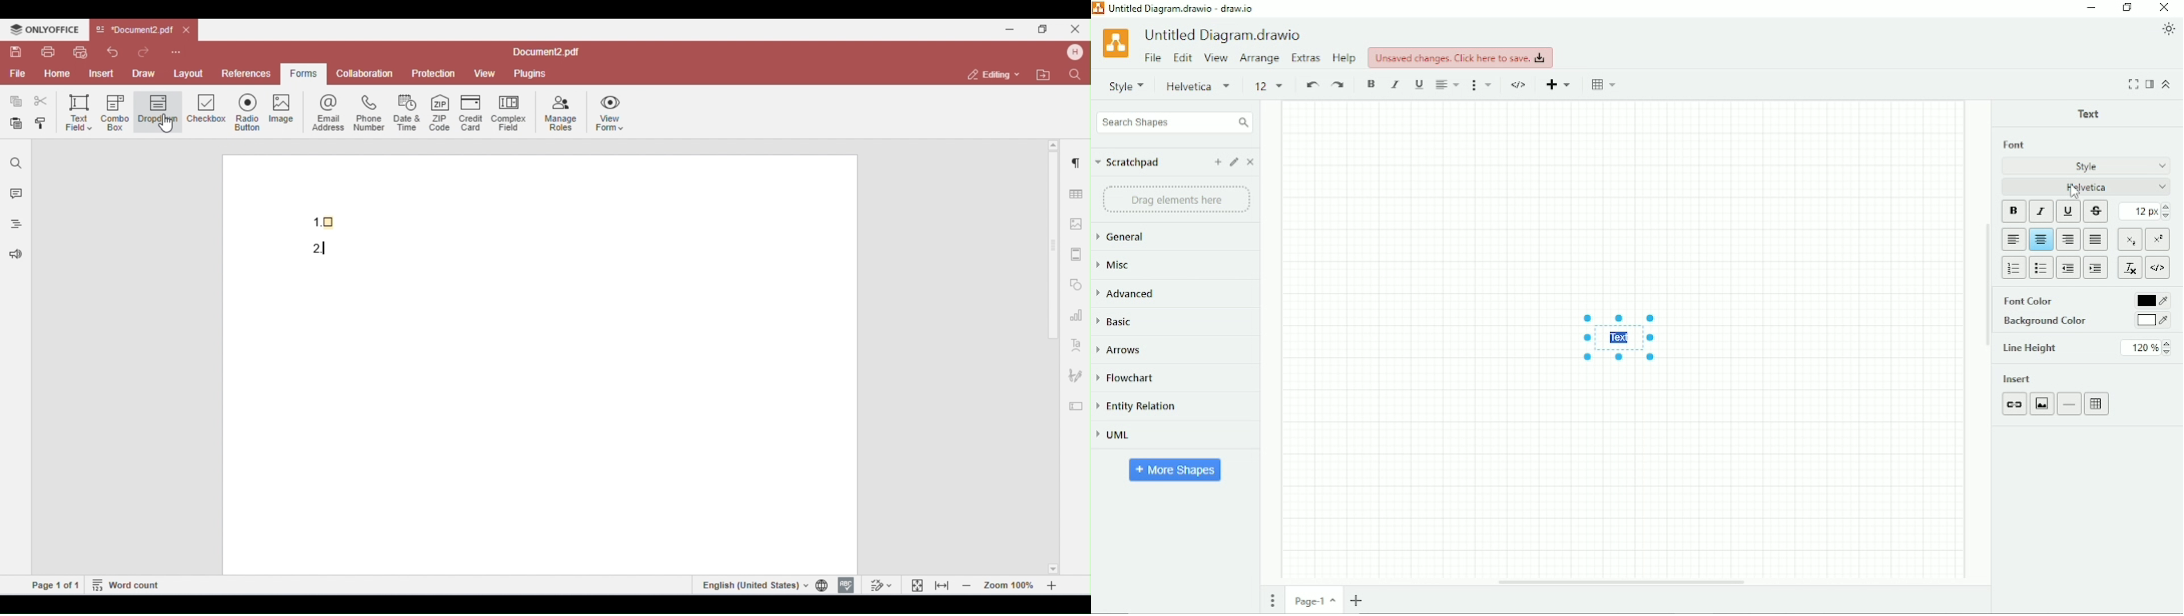 The height and width of the screenshot is (616, 2184). Describe the element at coordinates (2130, 239) in the screenshot. I see `Subscript` at that location.